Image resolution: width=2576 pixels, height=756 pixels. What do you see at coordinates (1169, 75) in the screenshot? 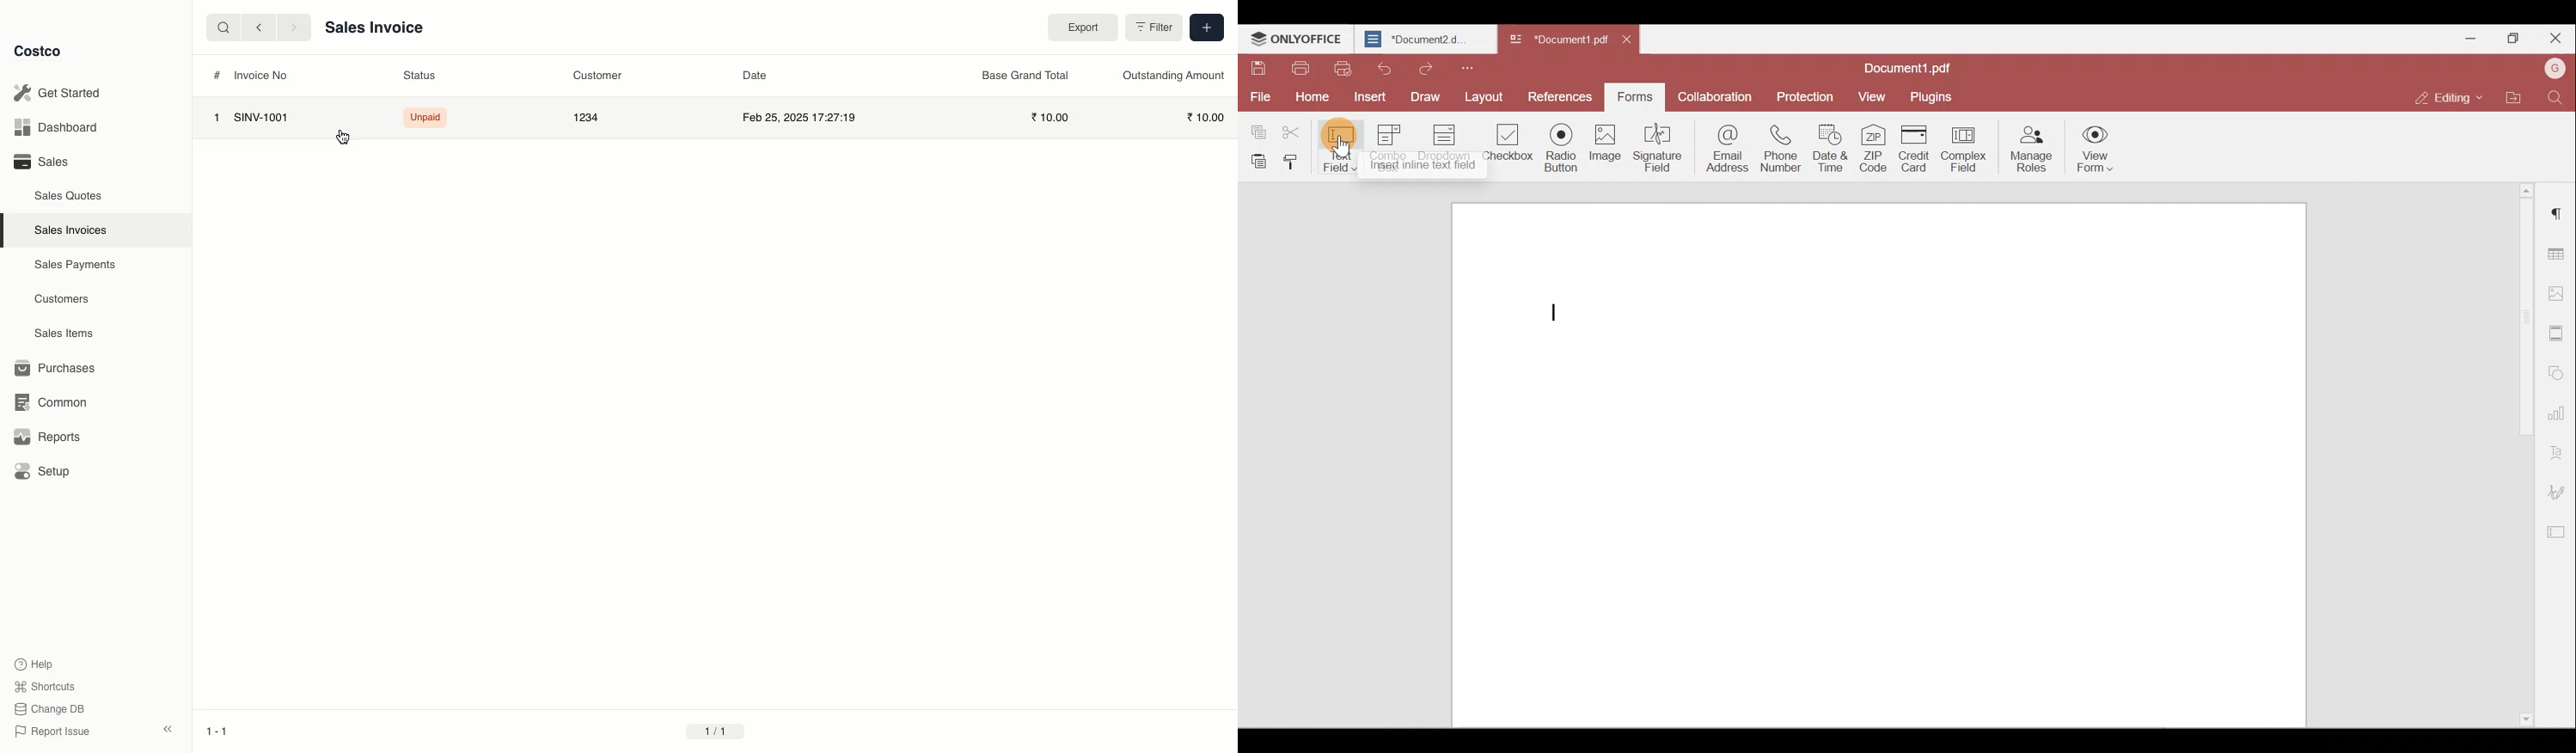
I see `‘Outstanding Amount` at bounding box center [1169, 75].